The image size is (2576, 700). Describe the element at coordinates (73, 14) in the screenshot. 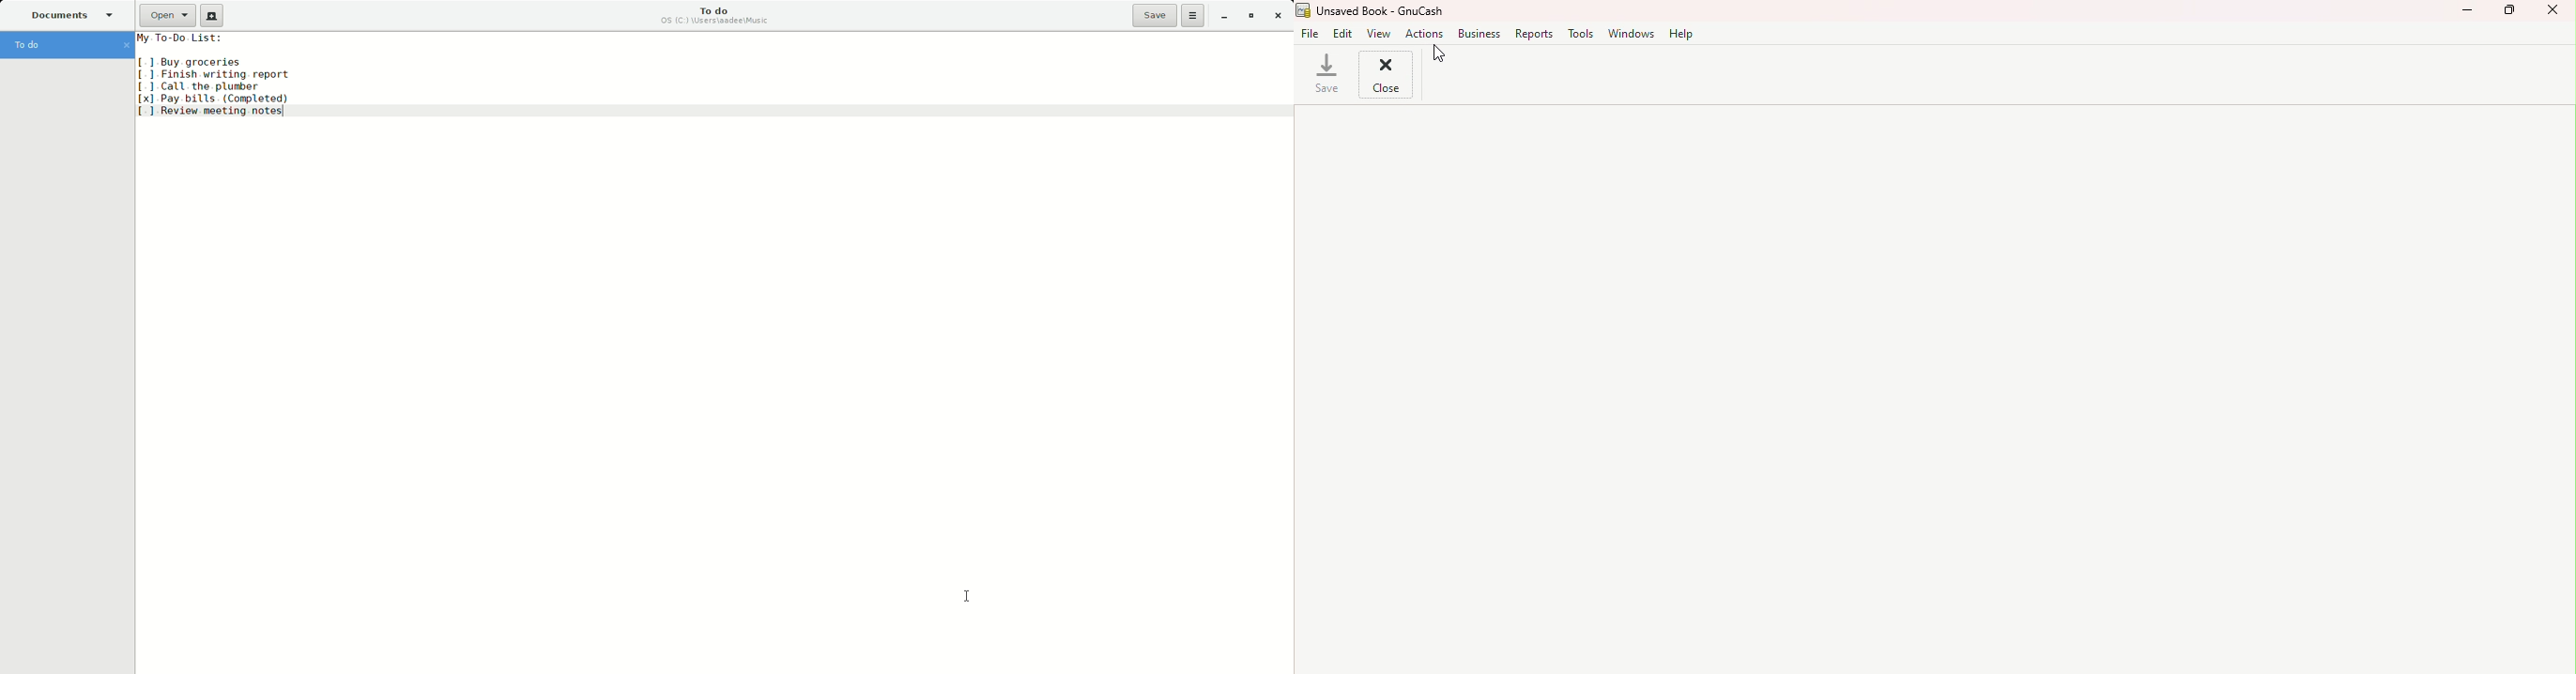

I see `Documents` at that location.